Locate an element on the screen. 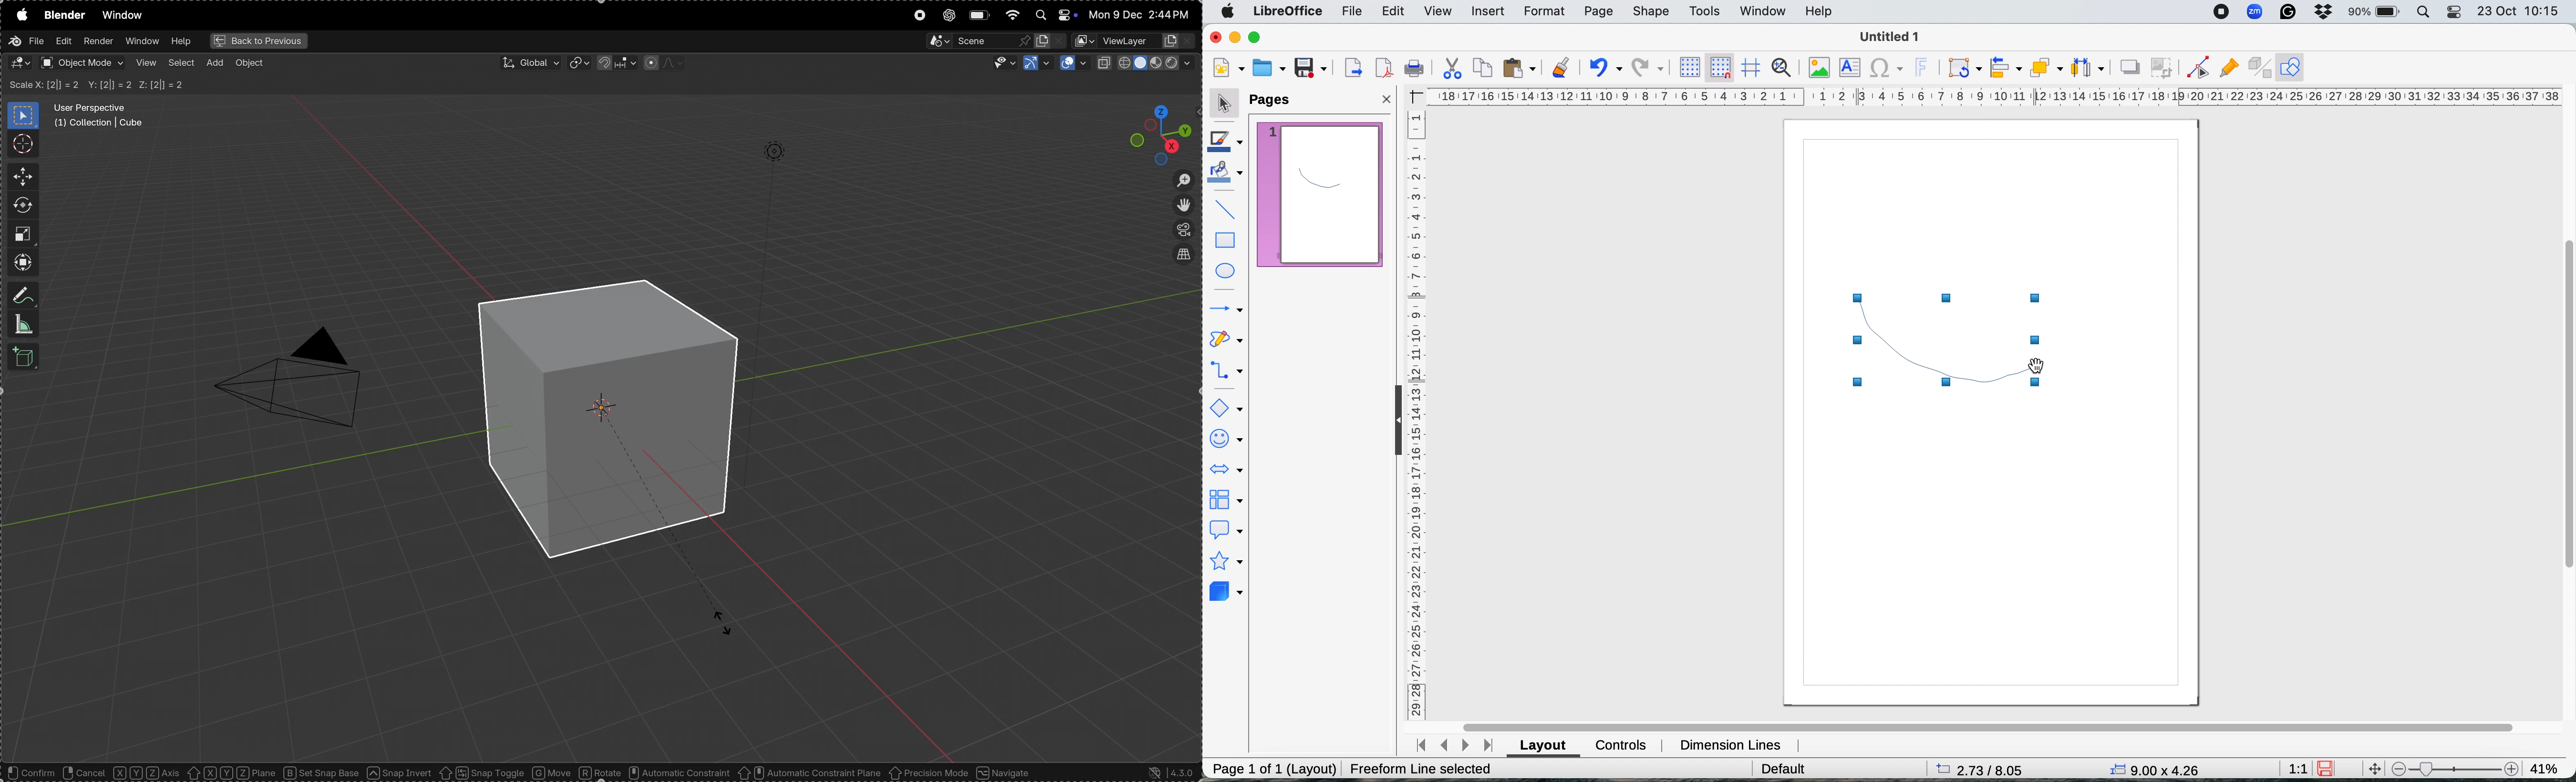 The height and width of the screenshot is (784, 2576). page is located at coordinates (1600, 12).